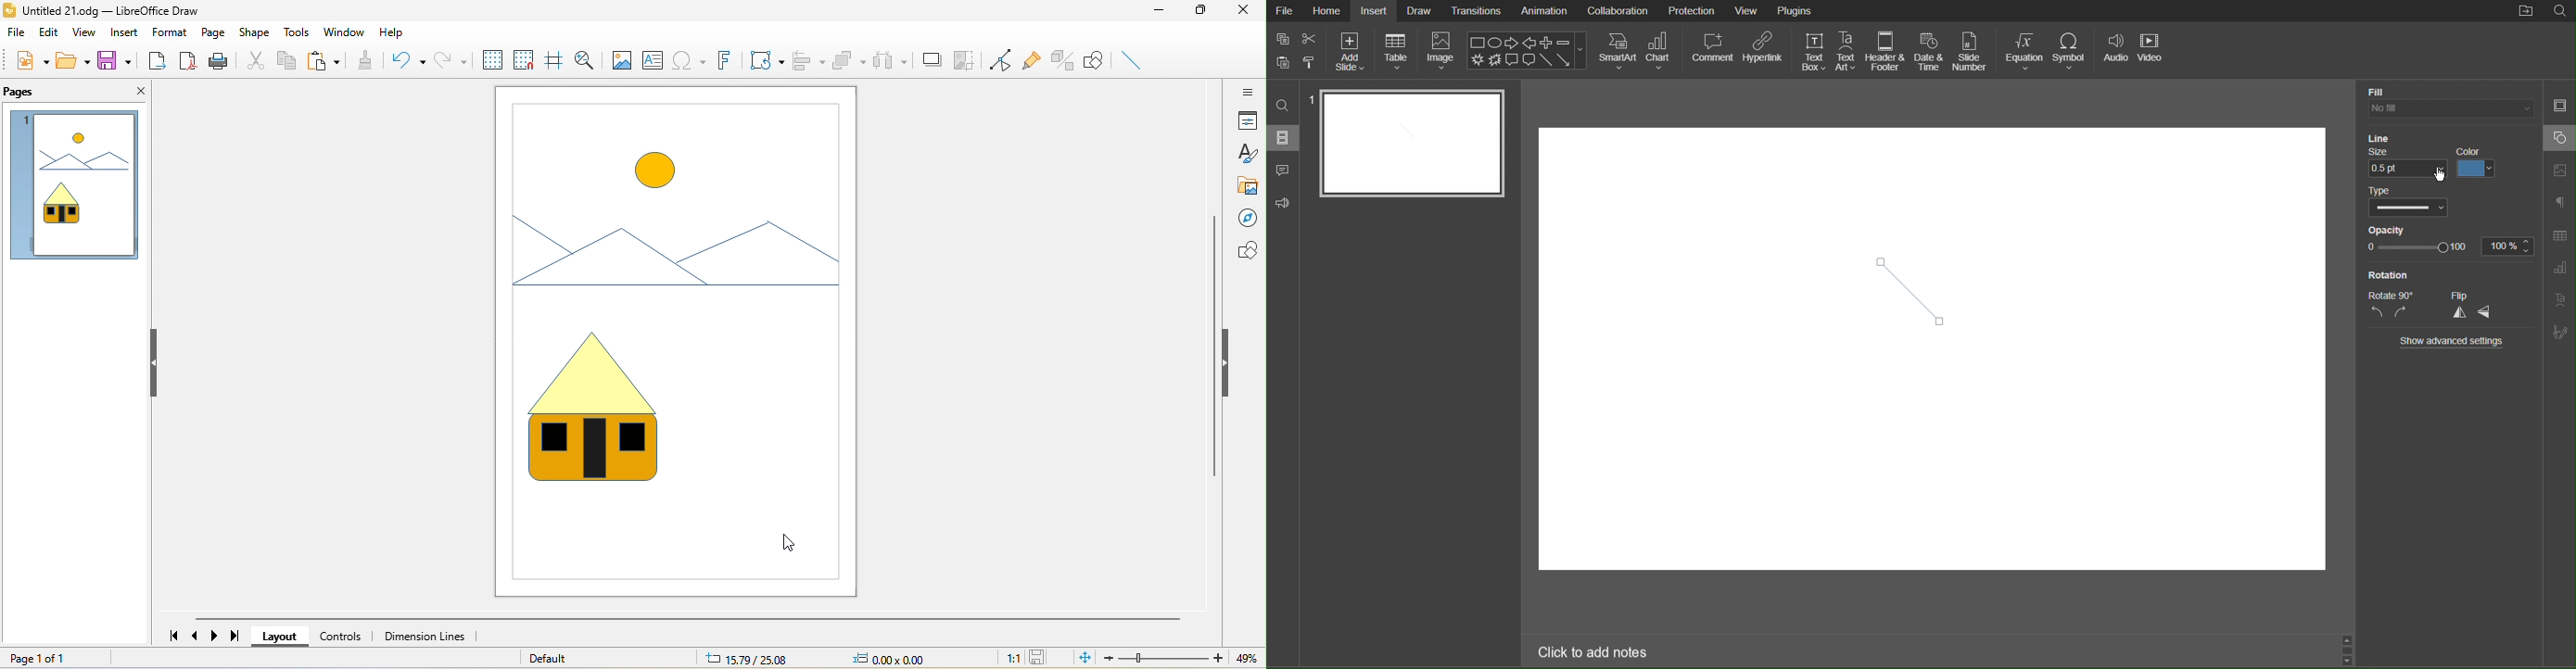 Image resolution: width=2576 pixels, height=672 pixels. Describe the element at coordinates (1281, 39) in the screenshot. I see `Paste` at that location.